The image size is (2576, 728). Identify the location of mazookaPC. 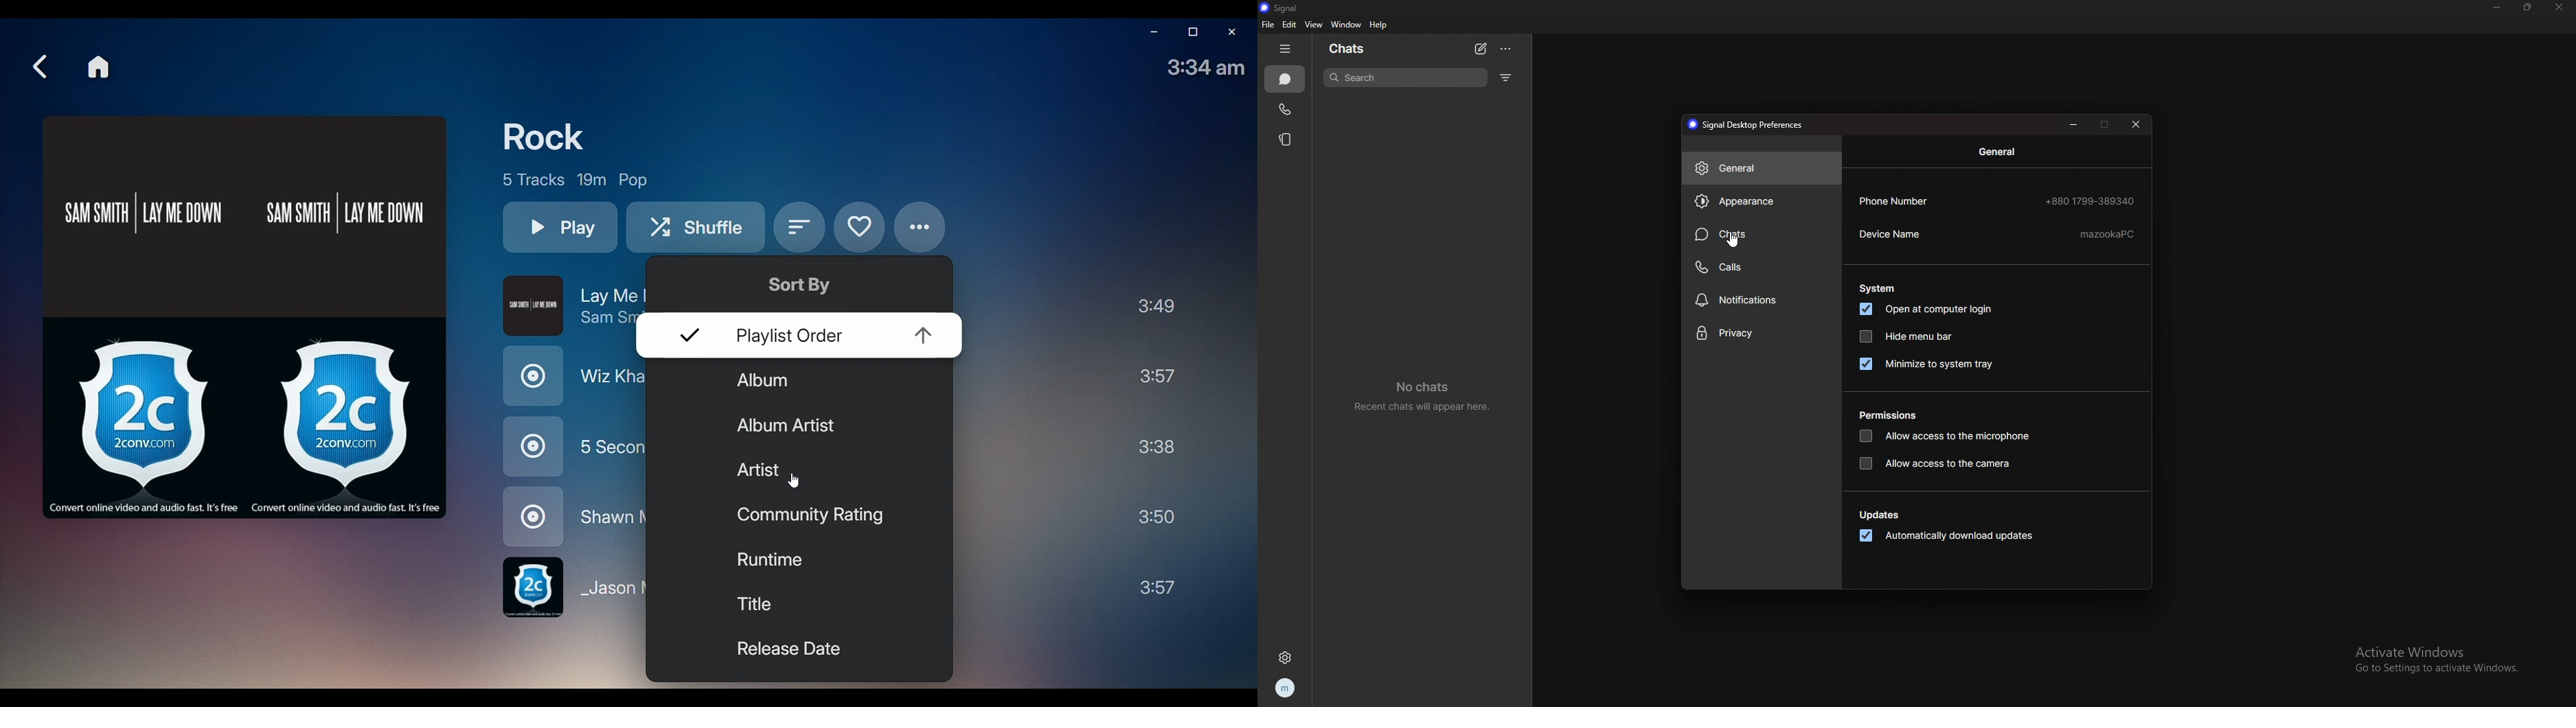
(2108, 233).